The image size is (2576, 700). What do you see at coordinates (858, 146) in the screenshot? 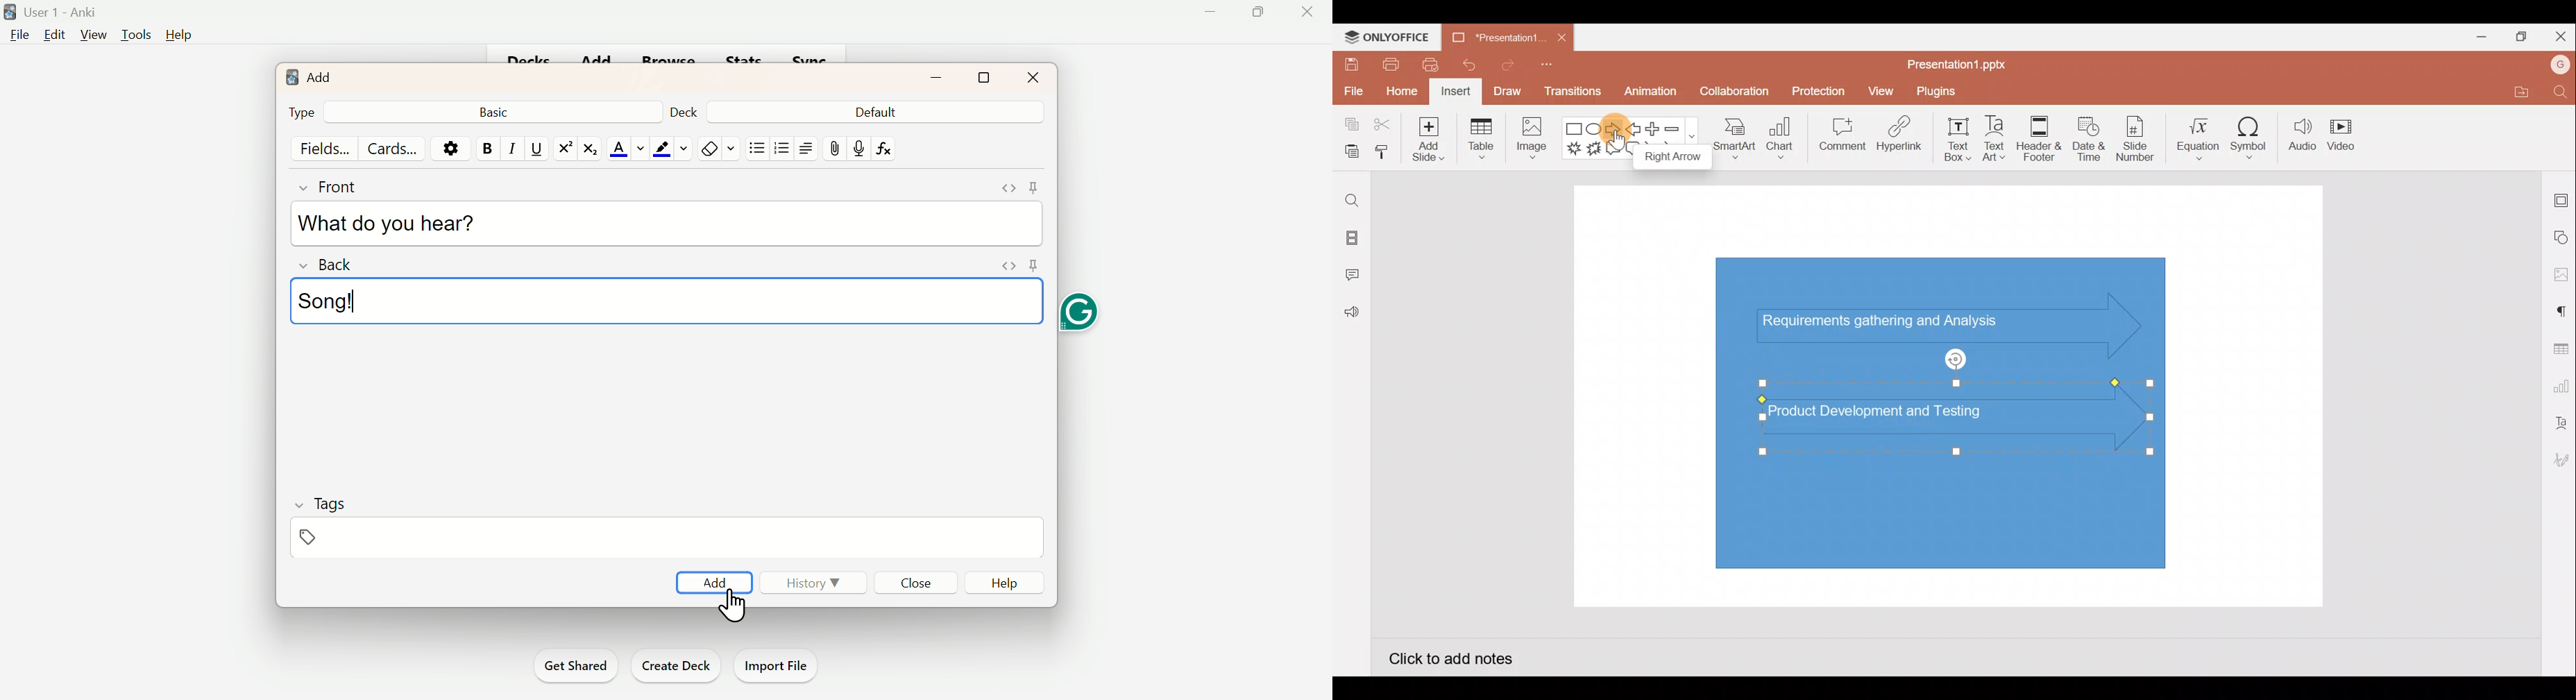
I see `Mic` at bounding box center [858, 146].